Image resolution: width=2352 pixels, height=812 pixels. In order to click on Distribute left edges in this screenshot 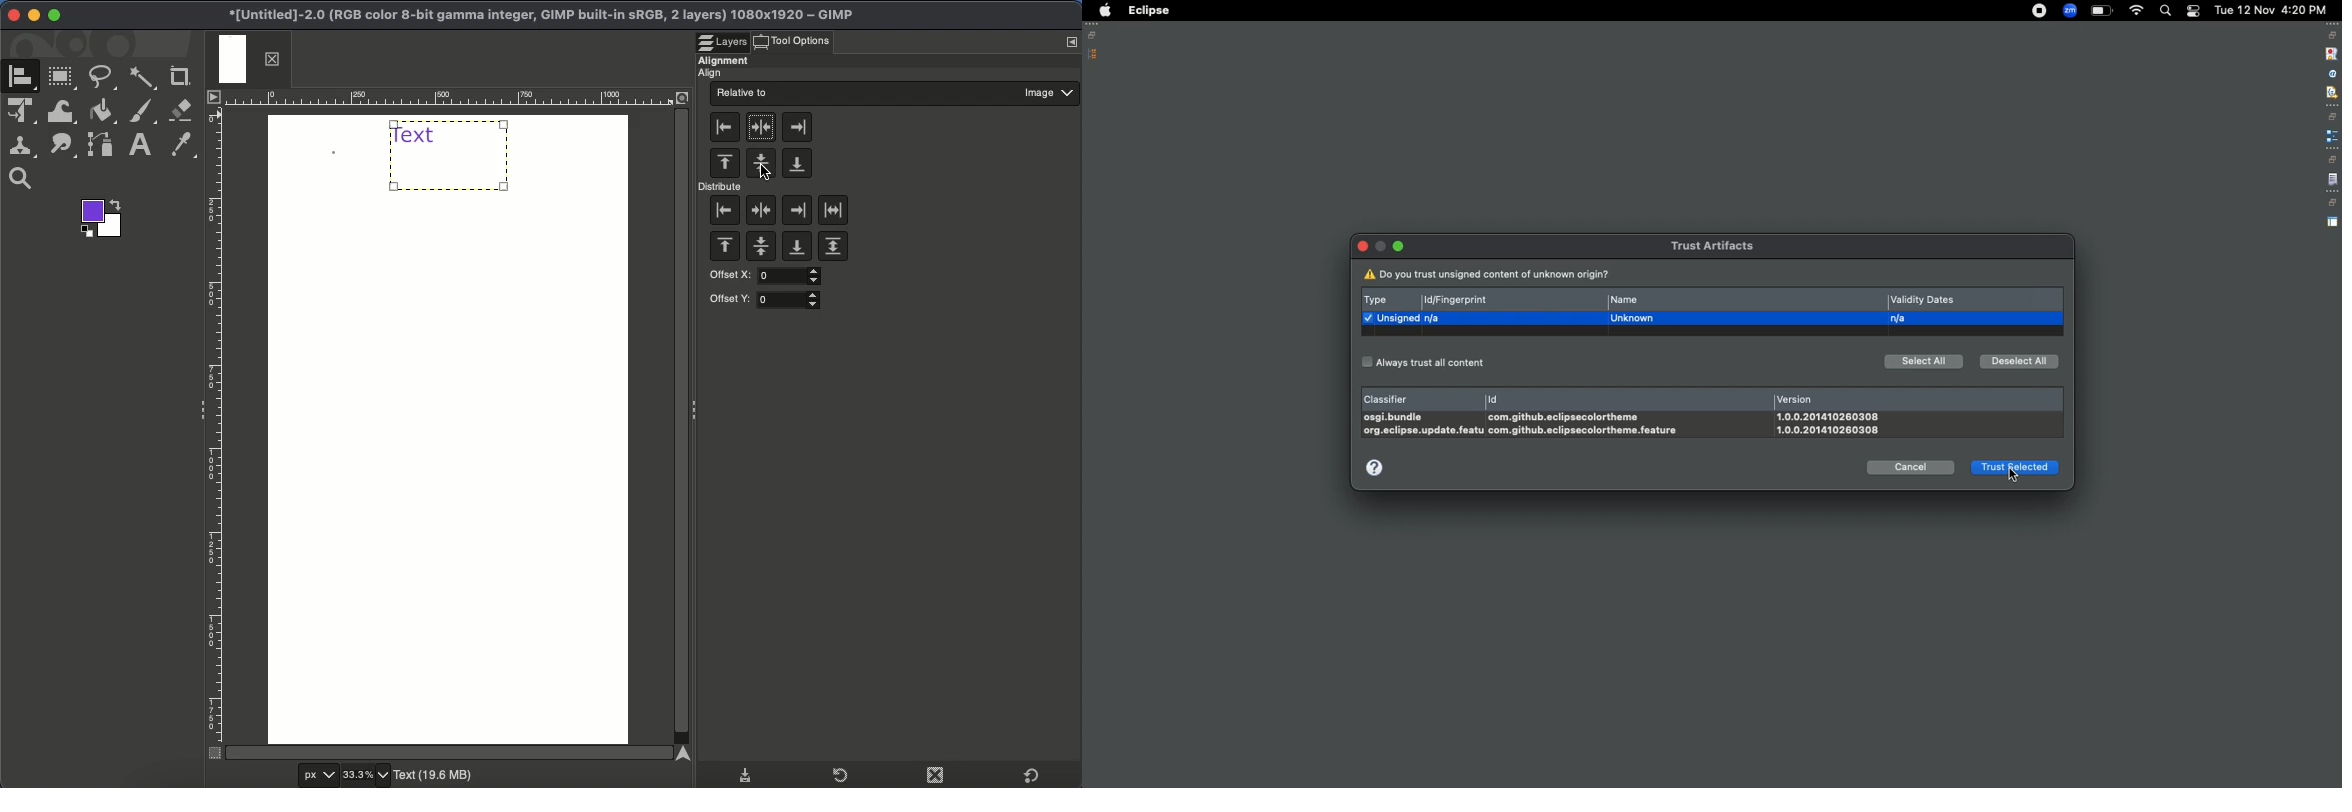, I will do `click(723, 212)`.